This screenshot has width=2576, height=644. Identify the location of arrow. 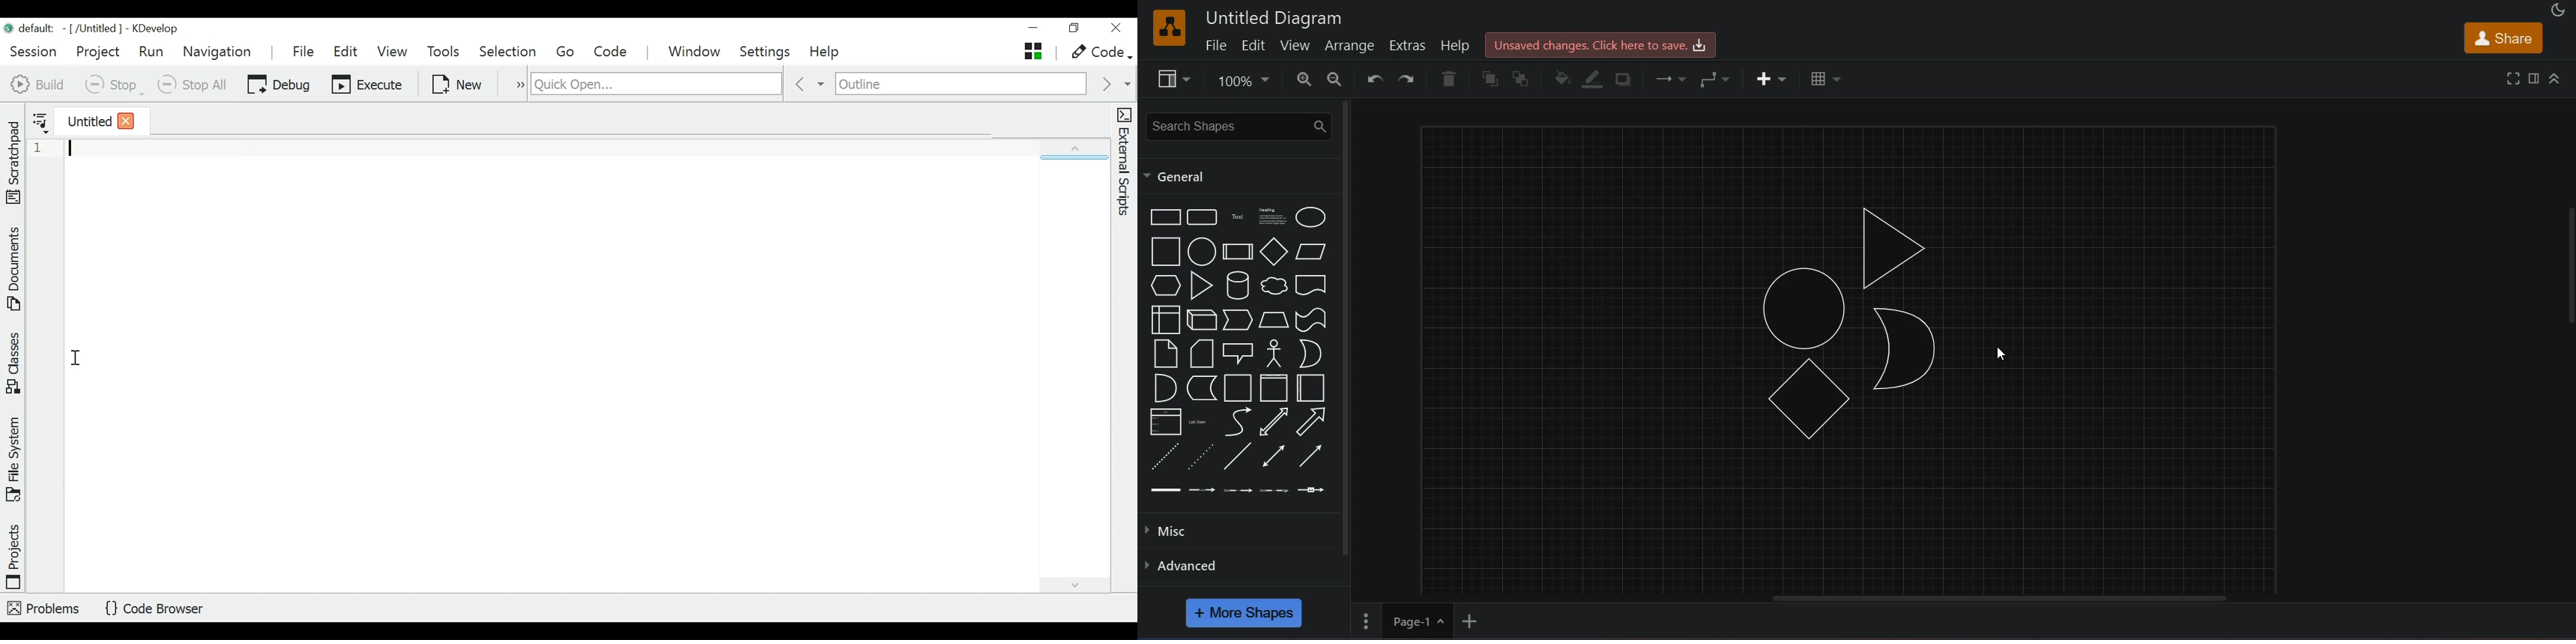
(1311, 420).